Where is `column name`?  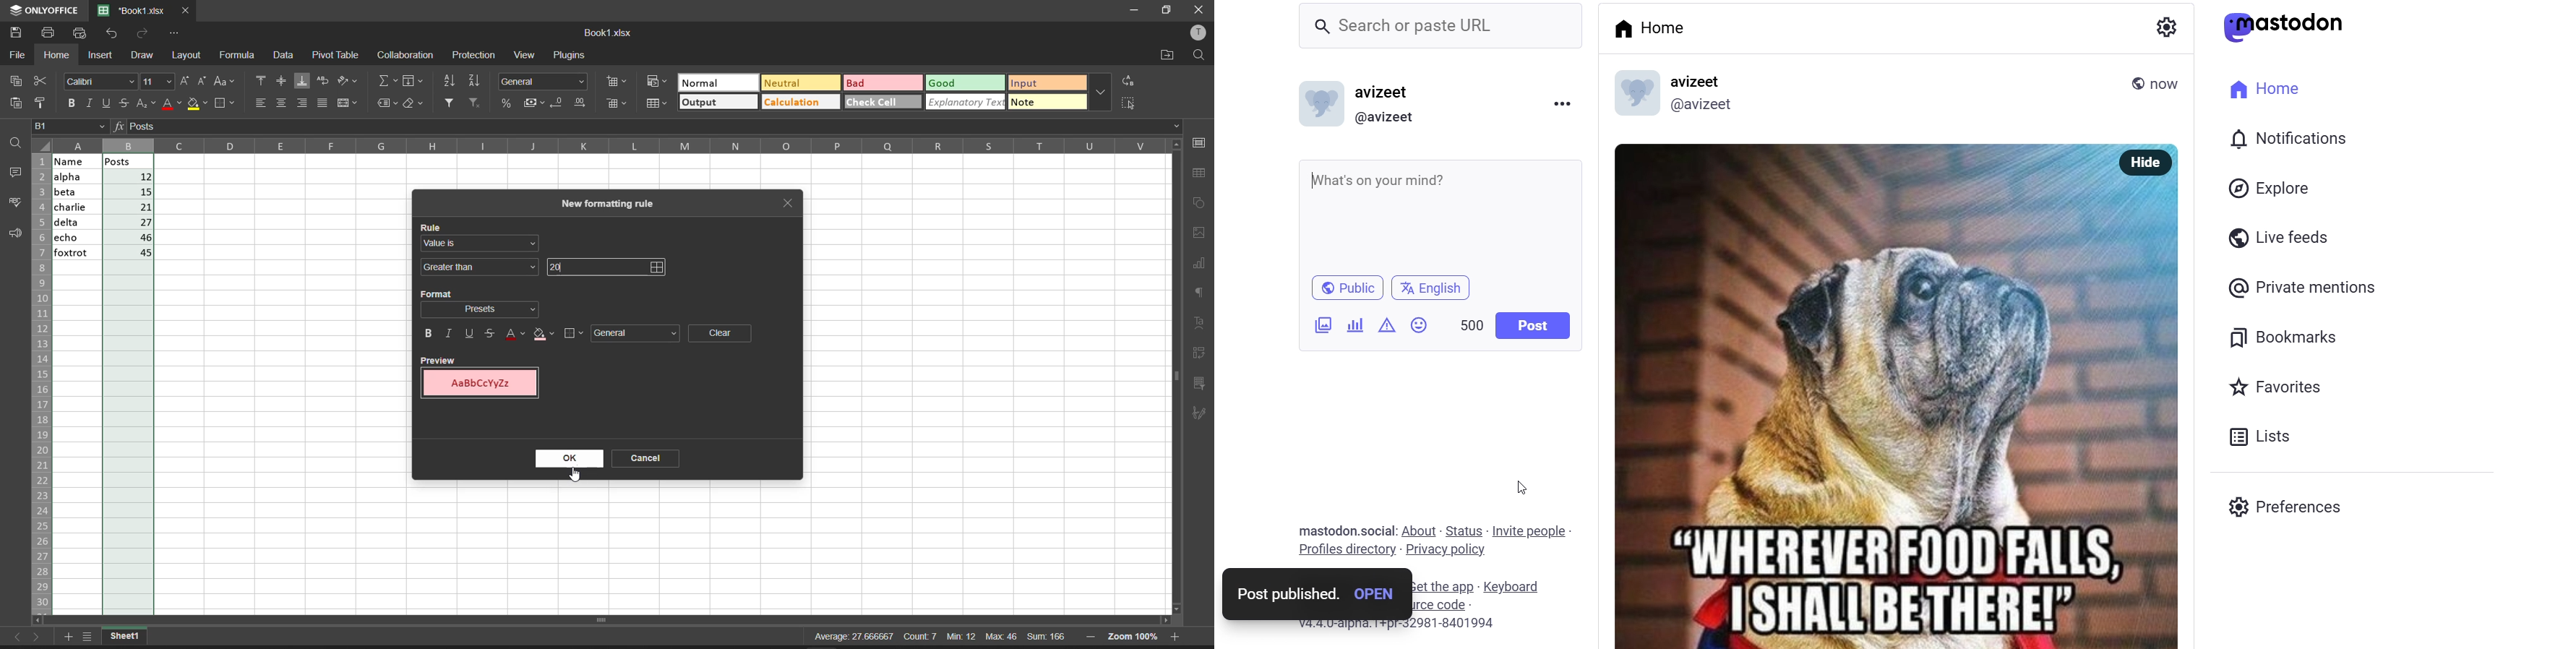
column name is located at coordinates (614, 144).